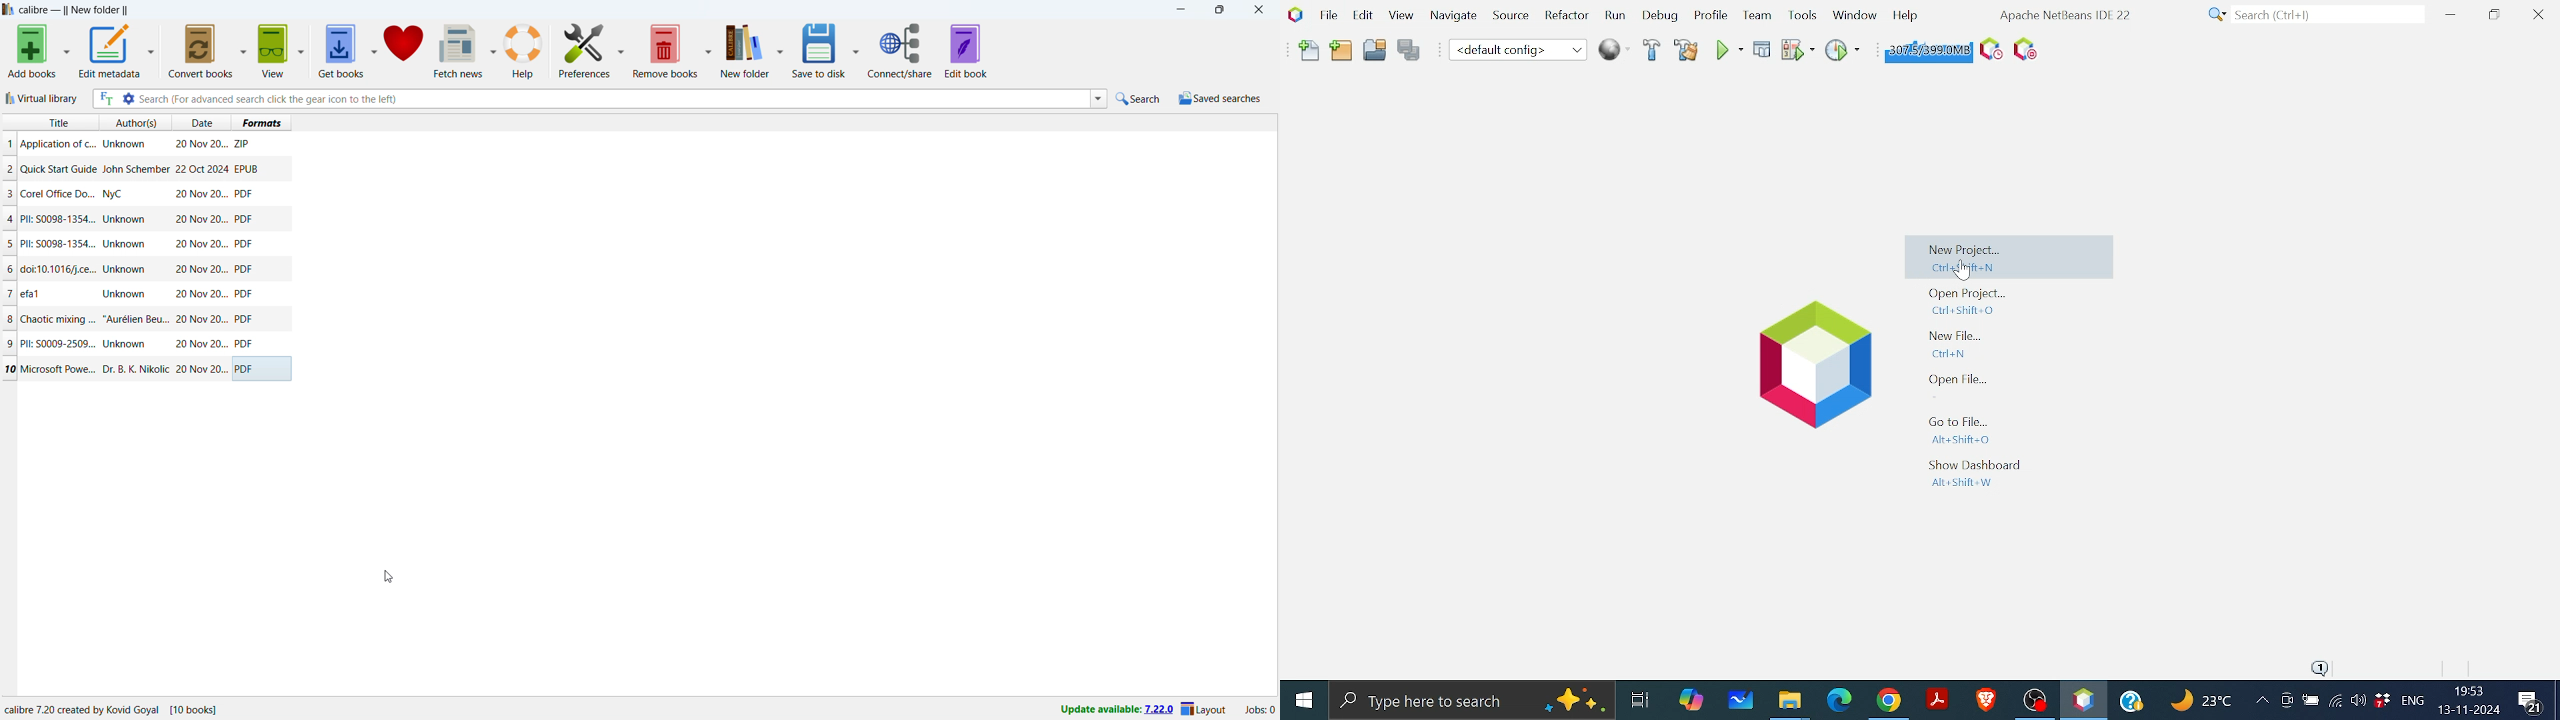  Describe the element at coordinates (1098, 99) in the screenshot. I see `search history` at that location.